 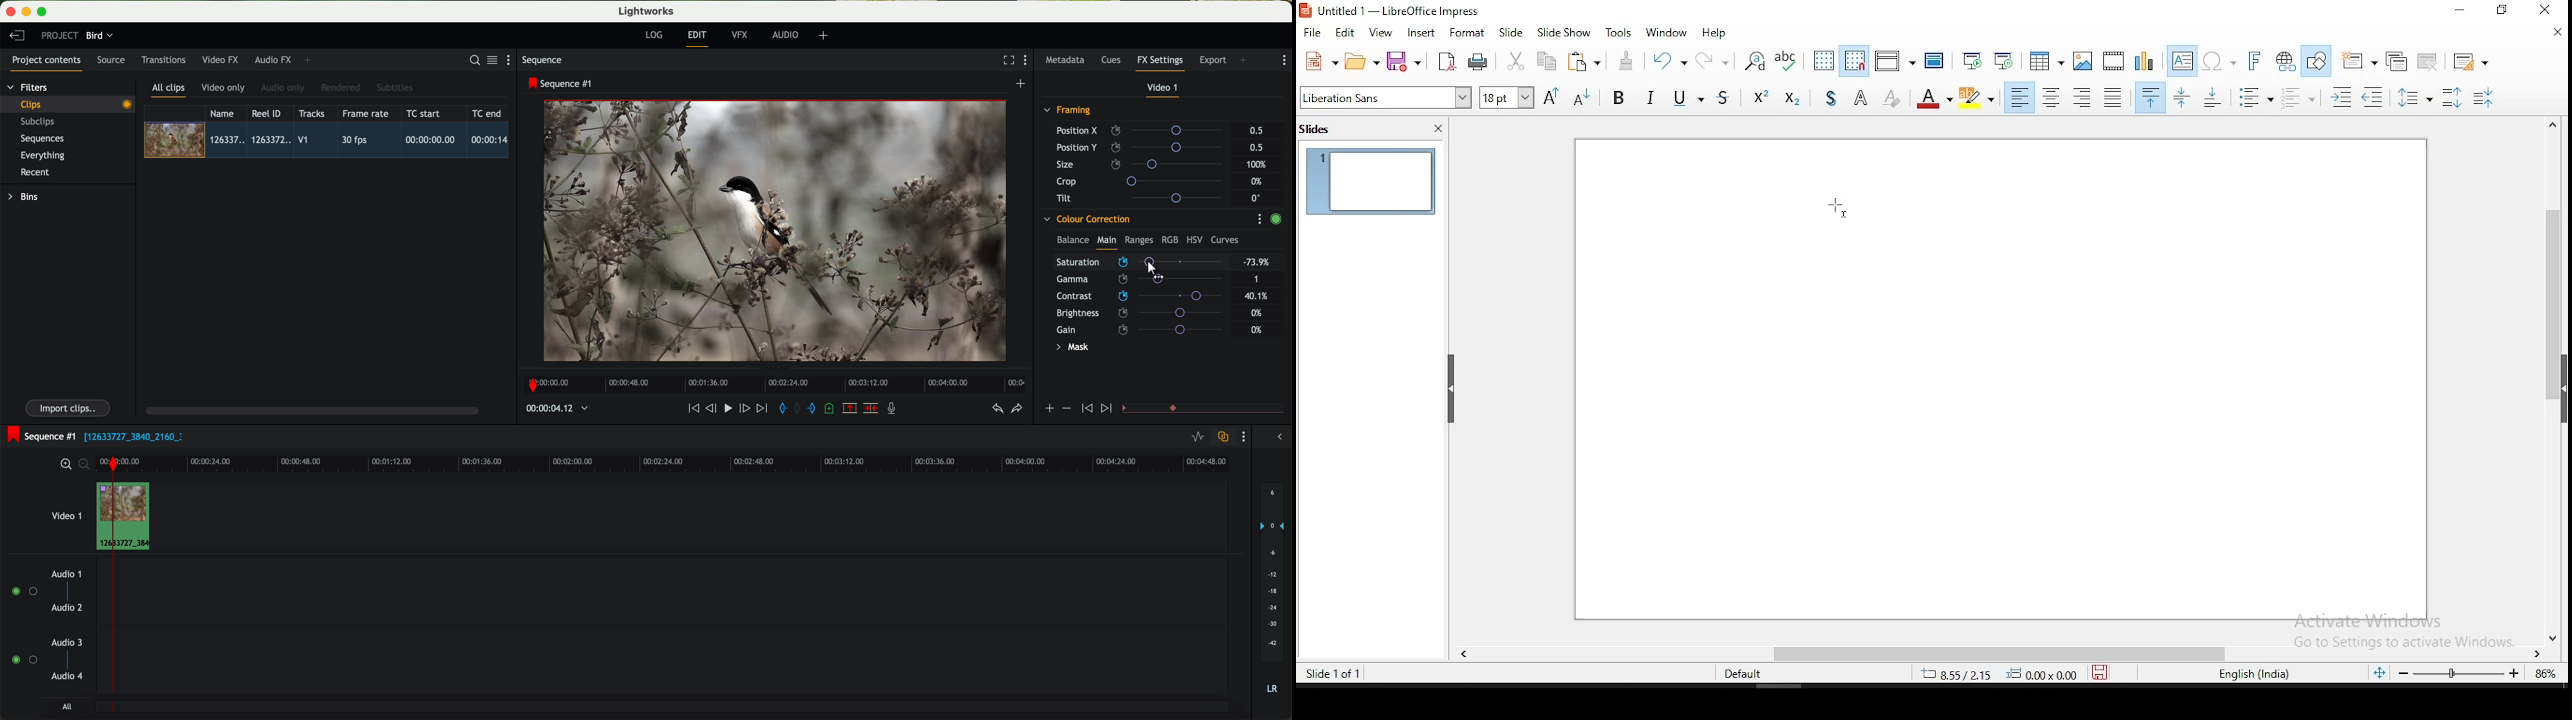 I want to click on display views, so click(x=1896, y=58).